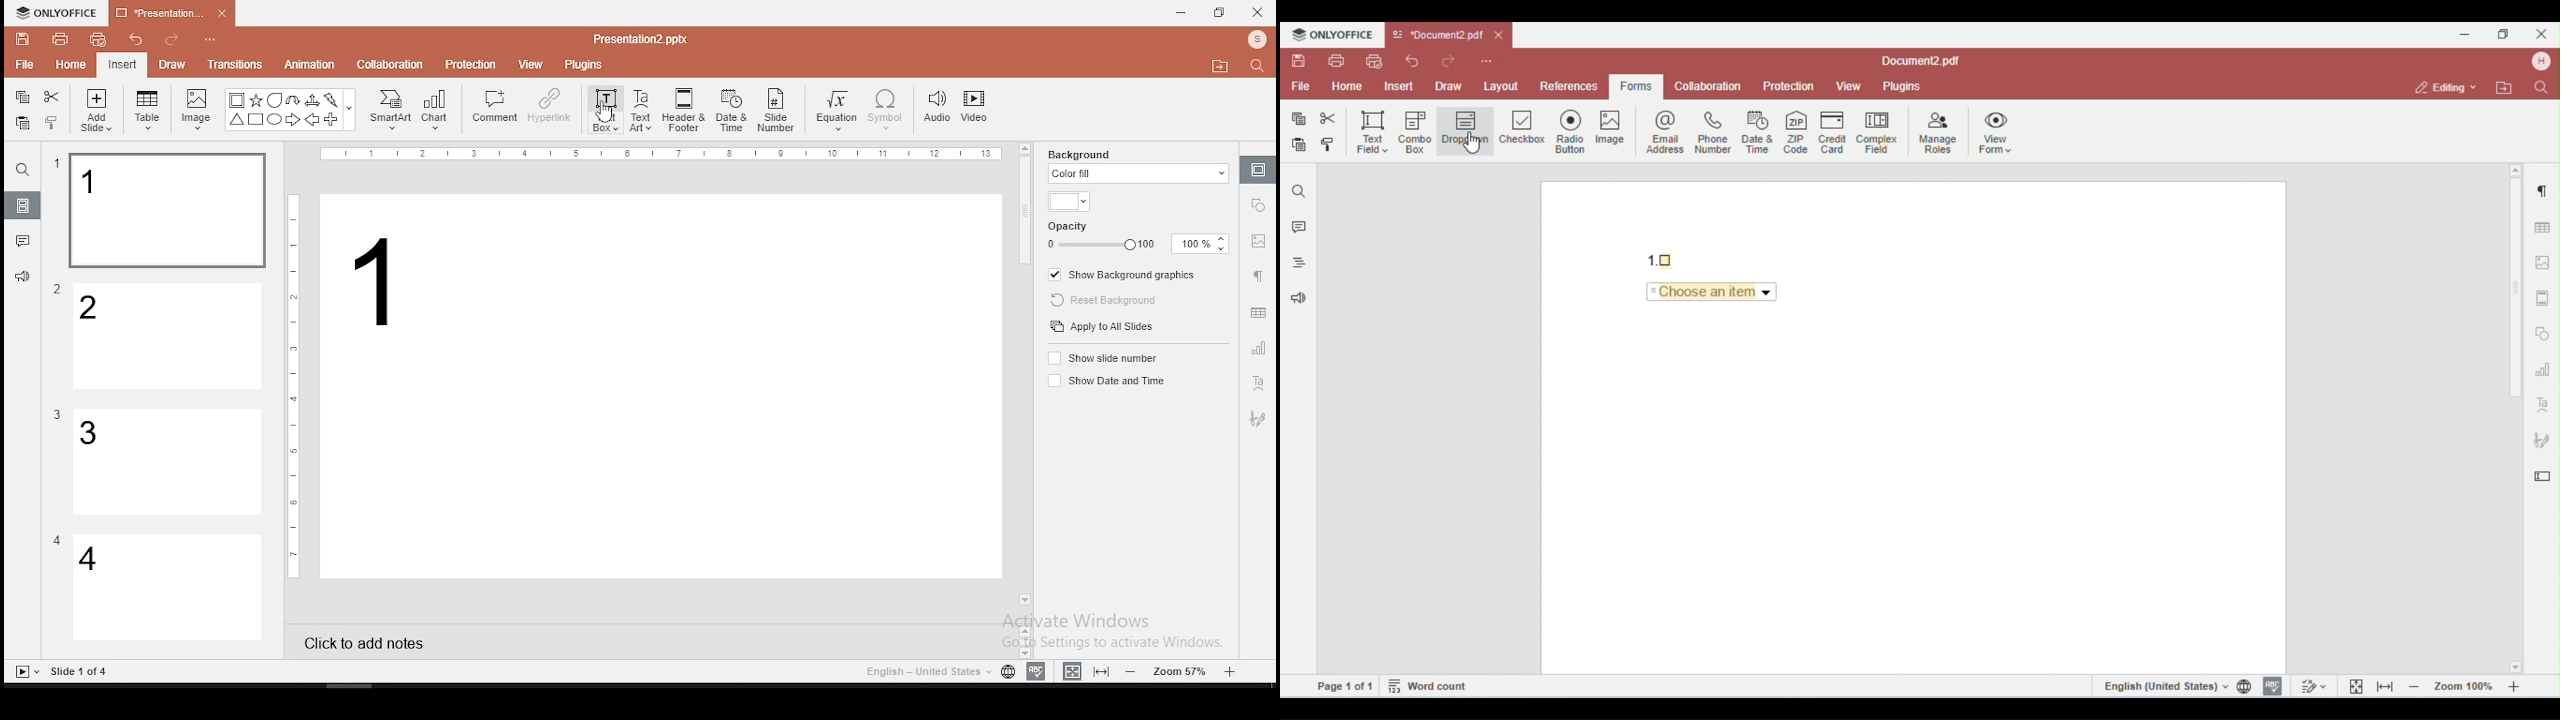 The height and width of the screenshot is (728, 2576). What do you see at coordinates (885, 111) in the screenshot?
I see `symbol` at bounding box center [885, 111].